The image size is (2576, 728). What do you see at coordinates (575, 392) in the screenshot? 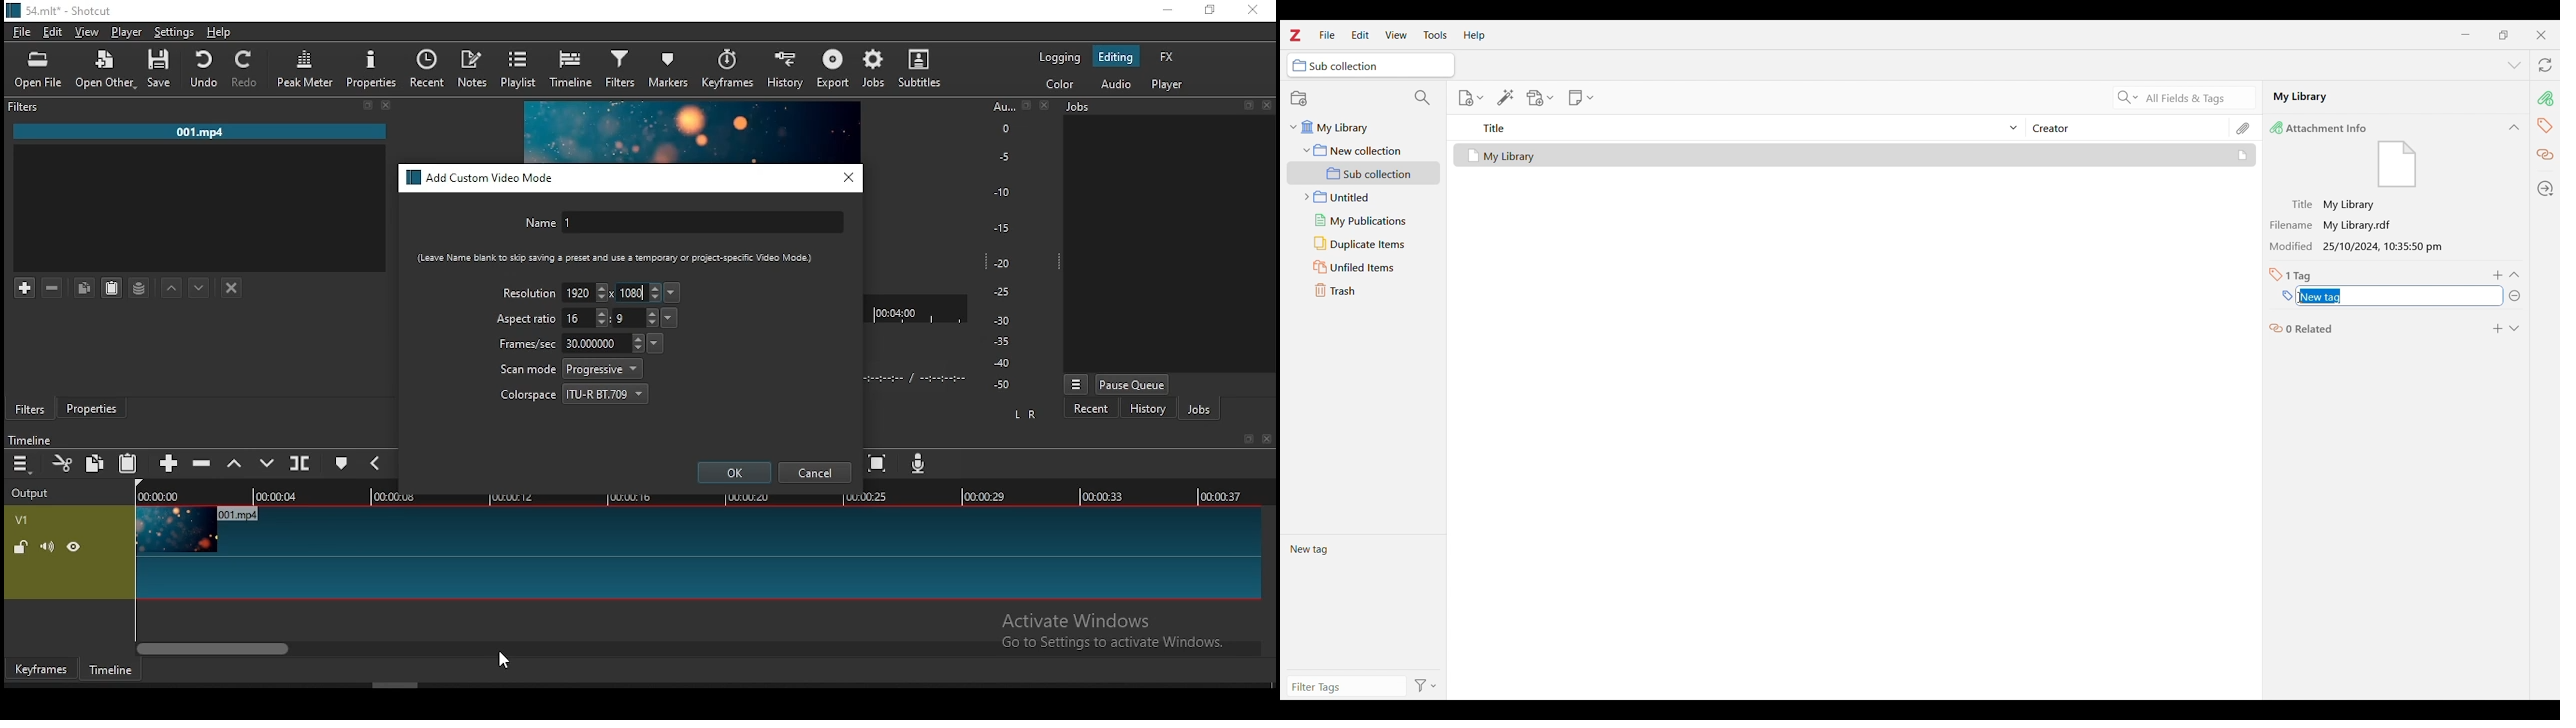
I see `colorspace` at bounding box center [575, 392].